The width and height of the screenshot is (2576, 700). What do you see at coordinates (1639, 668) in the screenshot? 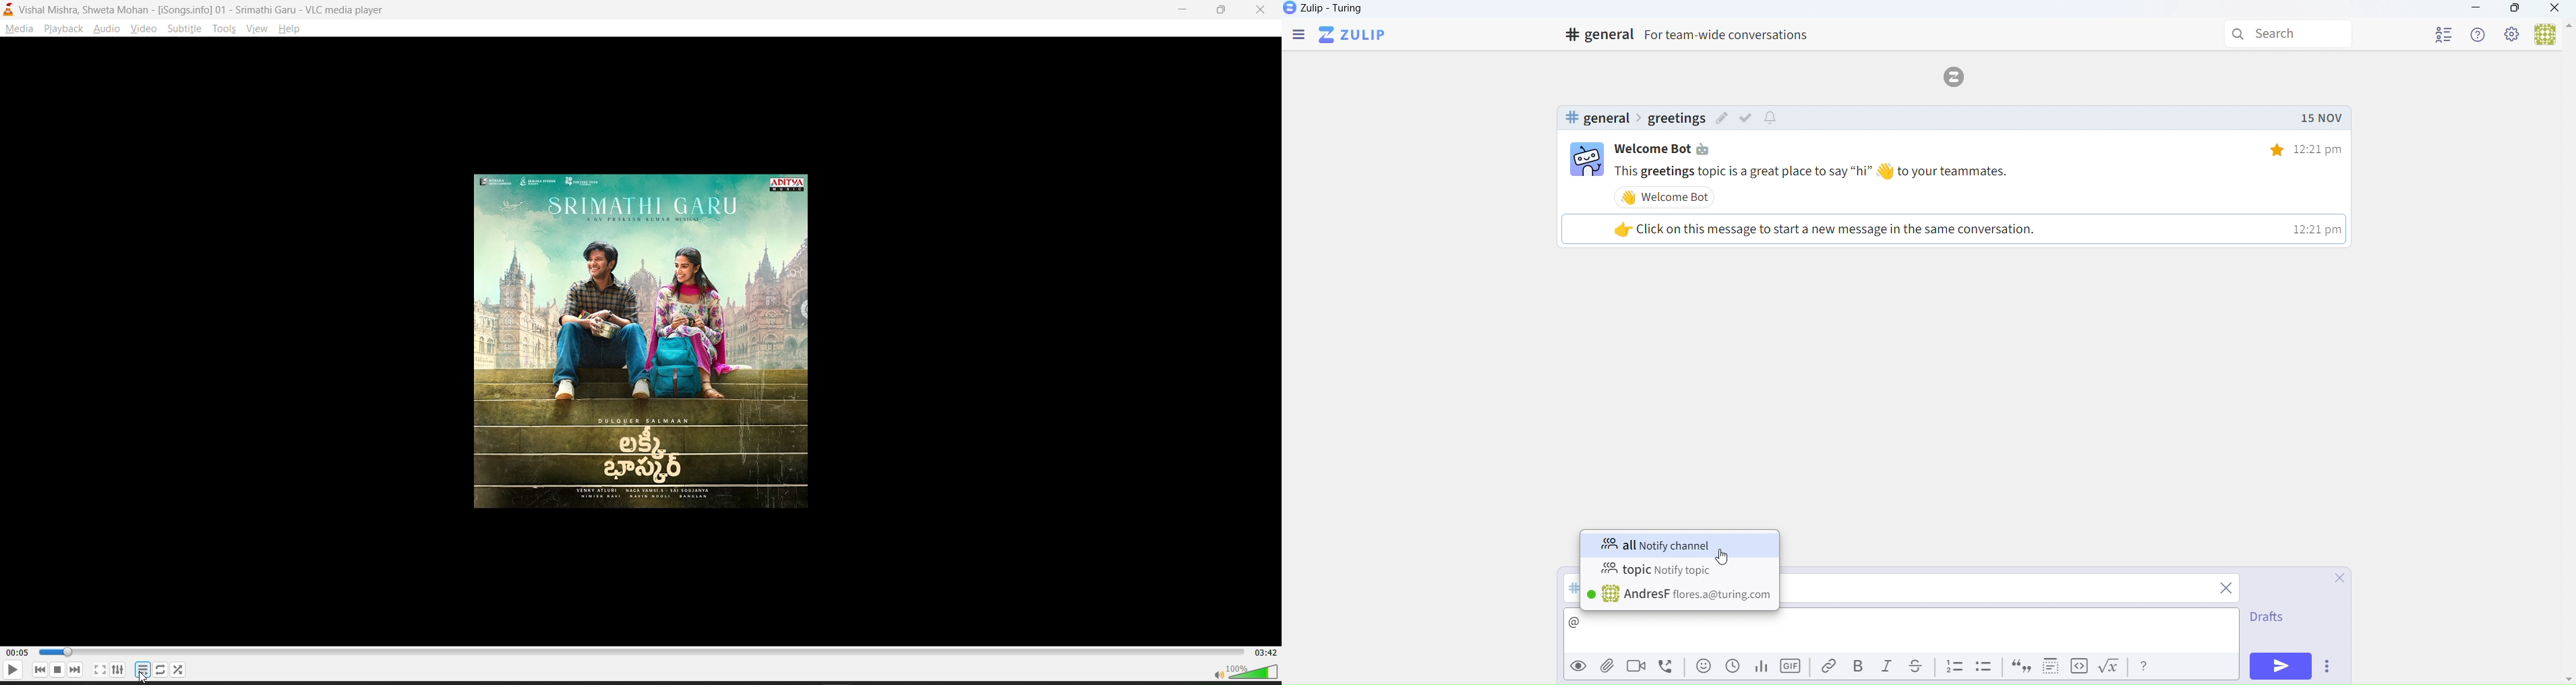
I see `VideoCall` at bounding box center [1639, 668].